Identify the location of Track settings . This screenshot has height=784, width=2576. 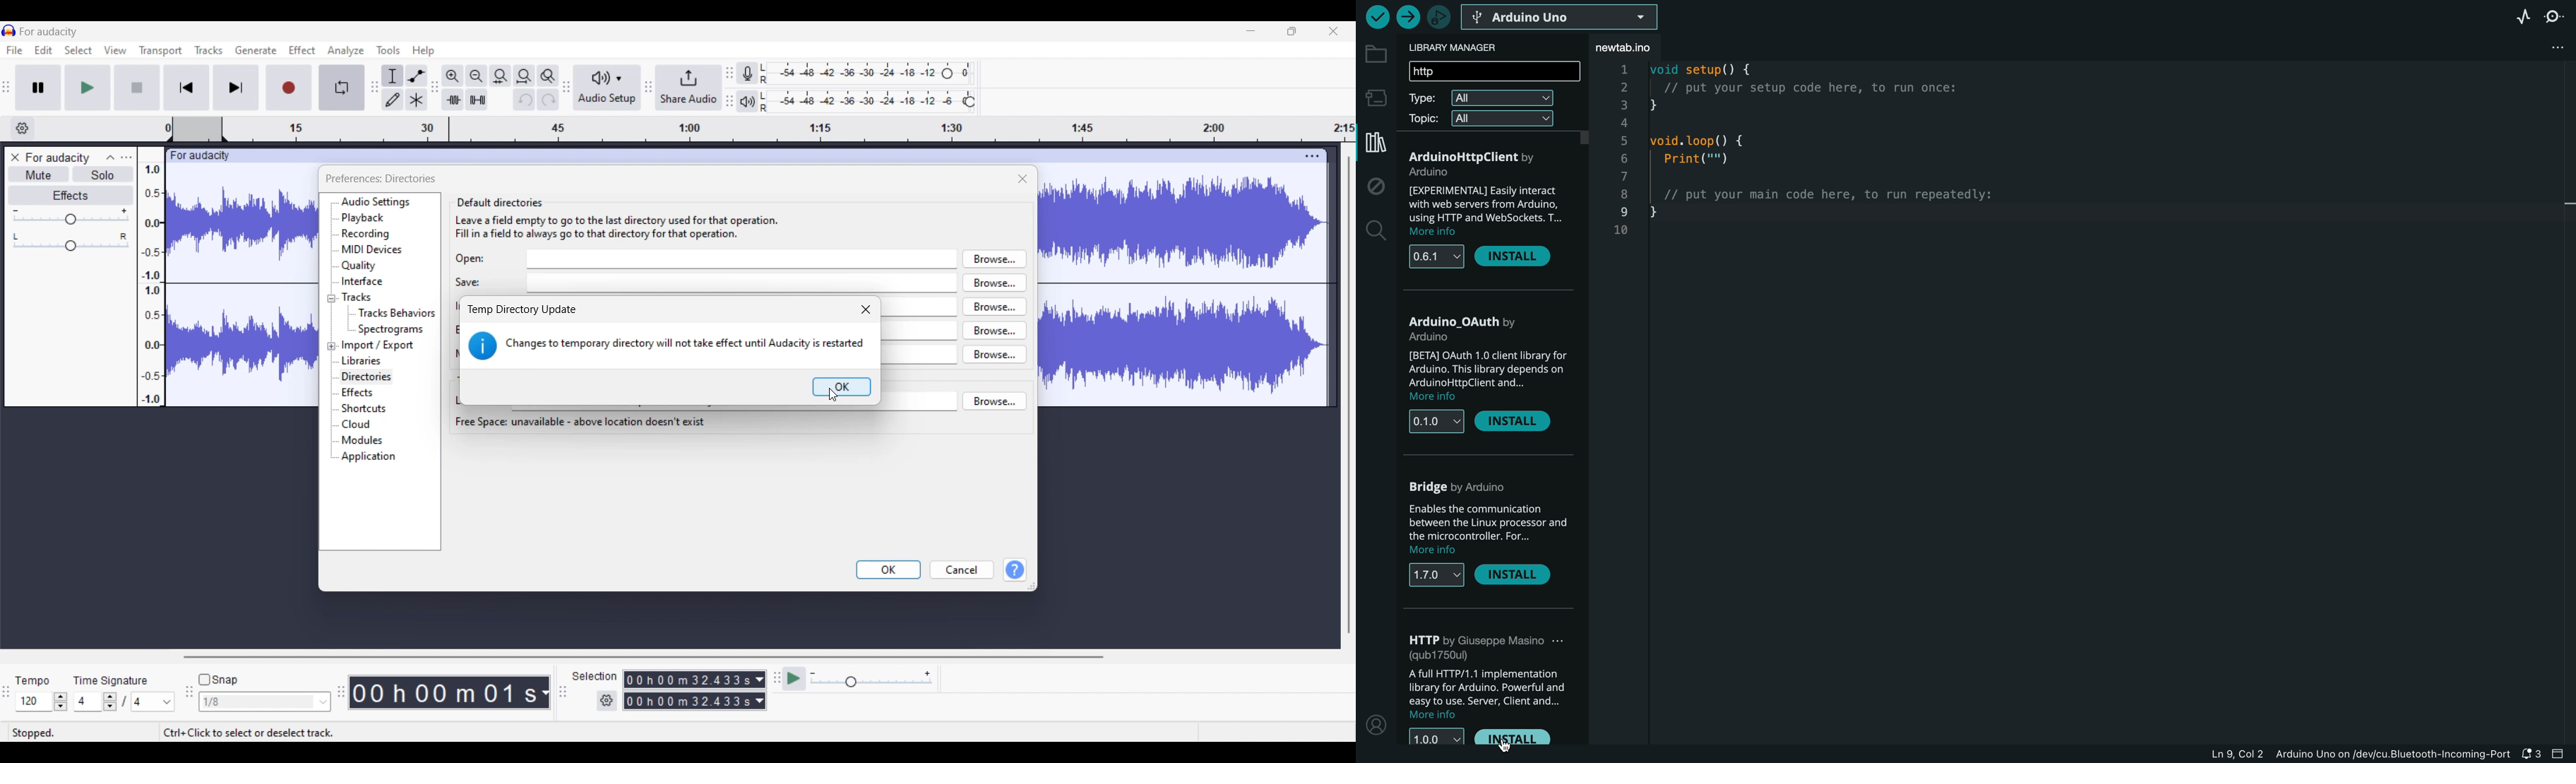
(1313, 156).